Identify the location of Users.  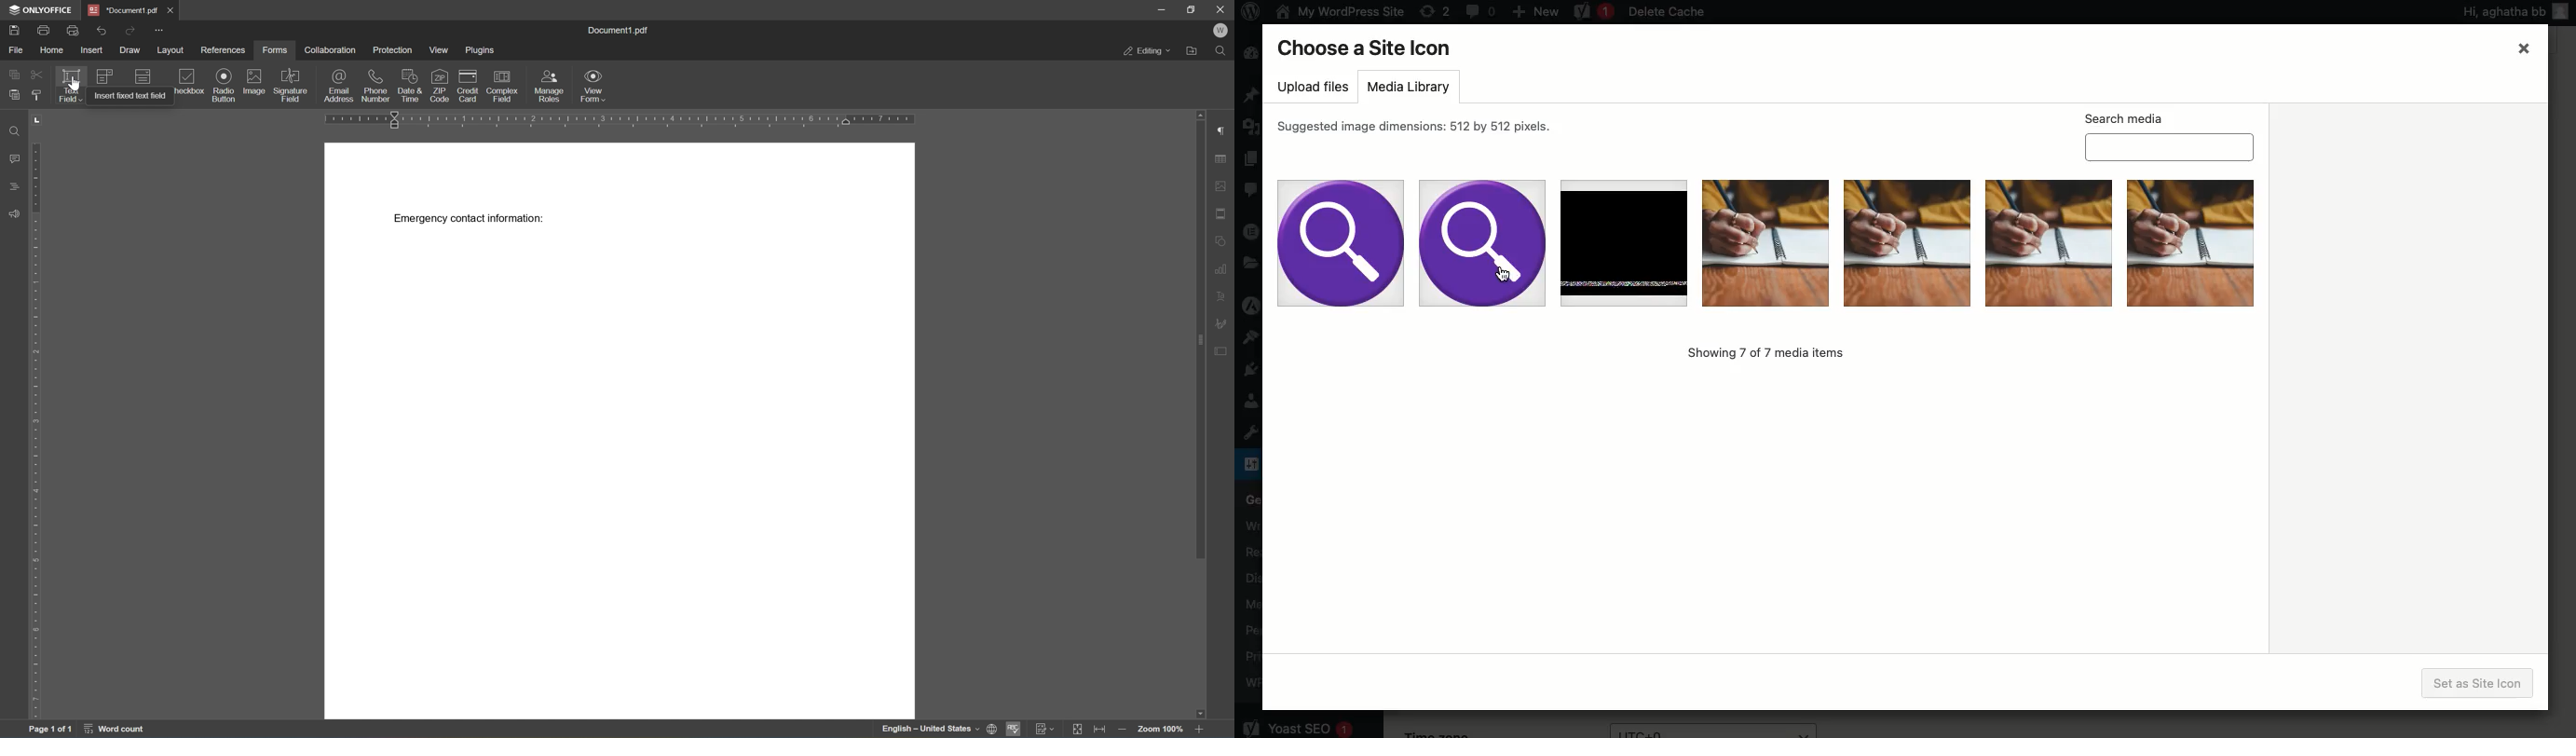
(1249, 403).